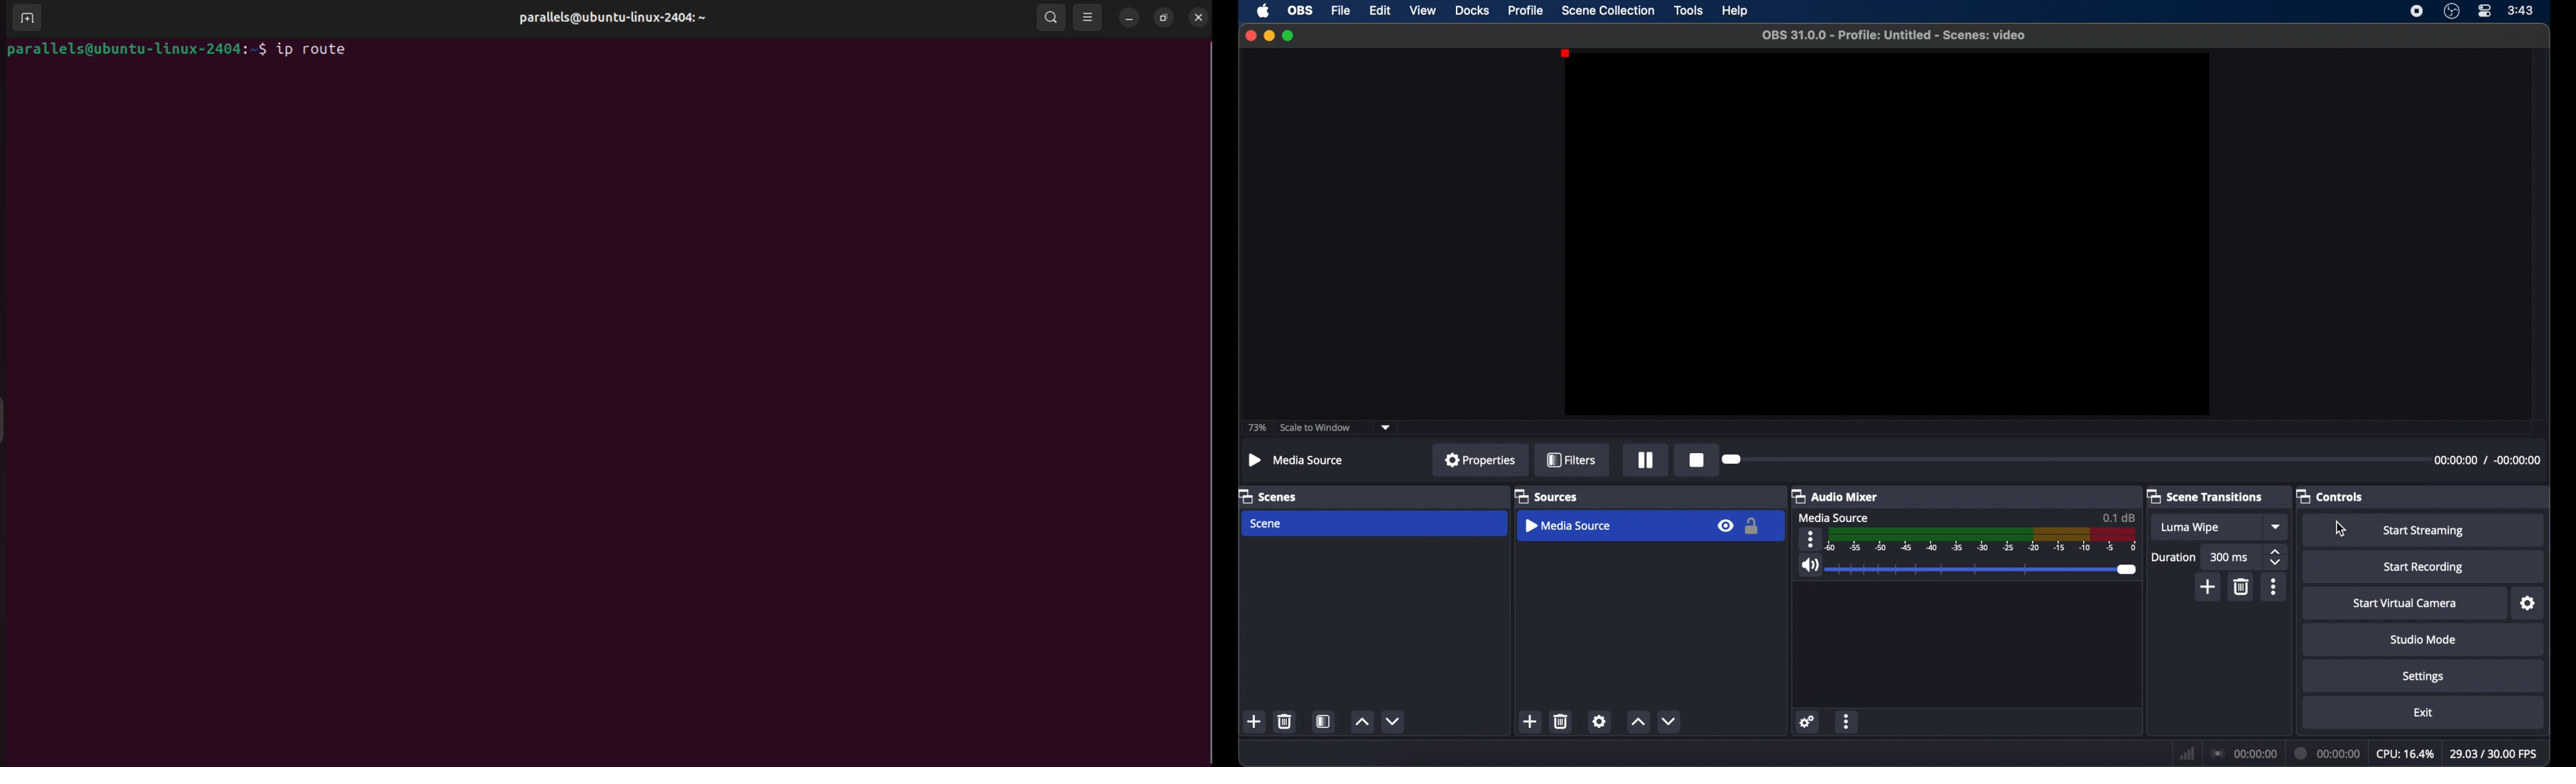  I want to click on cursor, so click(2341, 529).